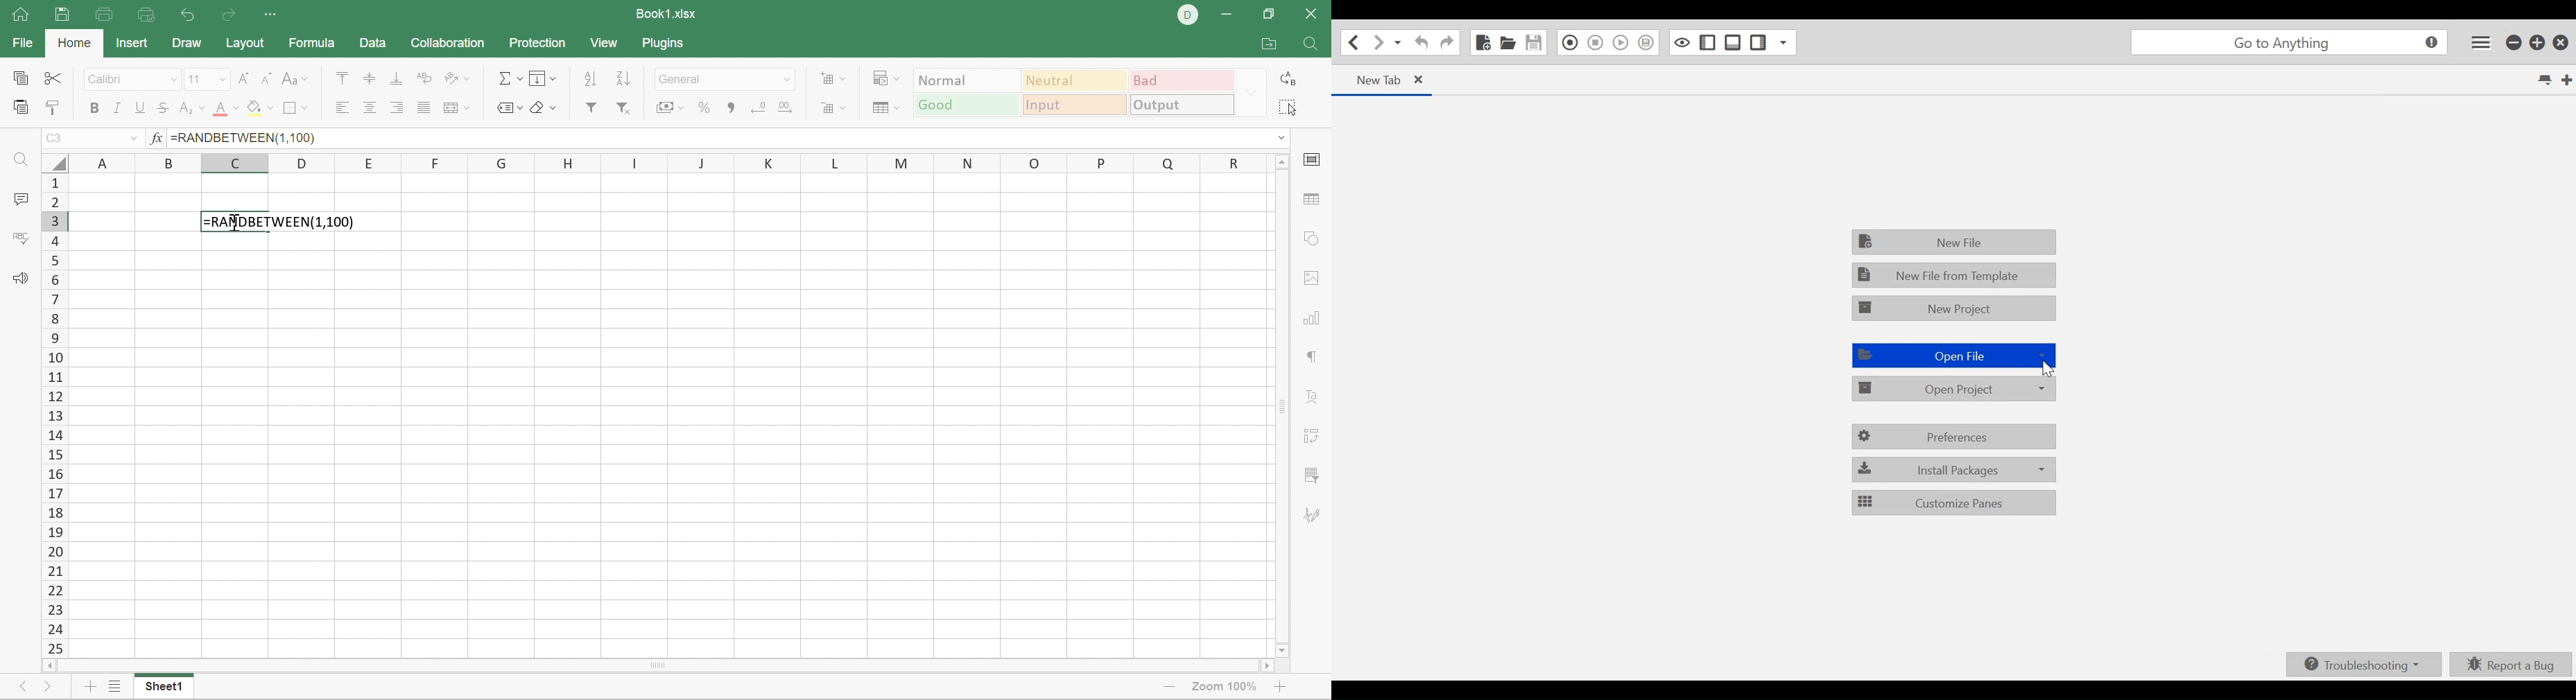 This screenshot has height=700, width=2576. I want to click on Borders, so click(297, 107).